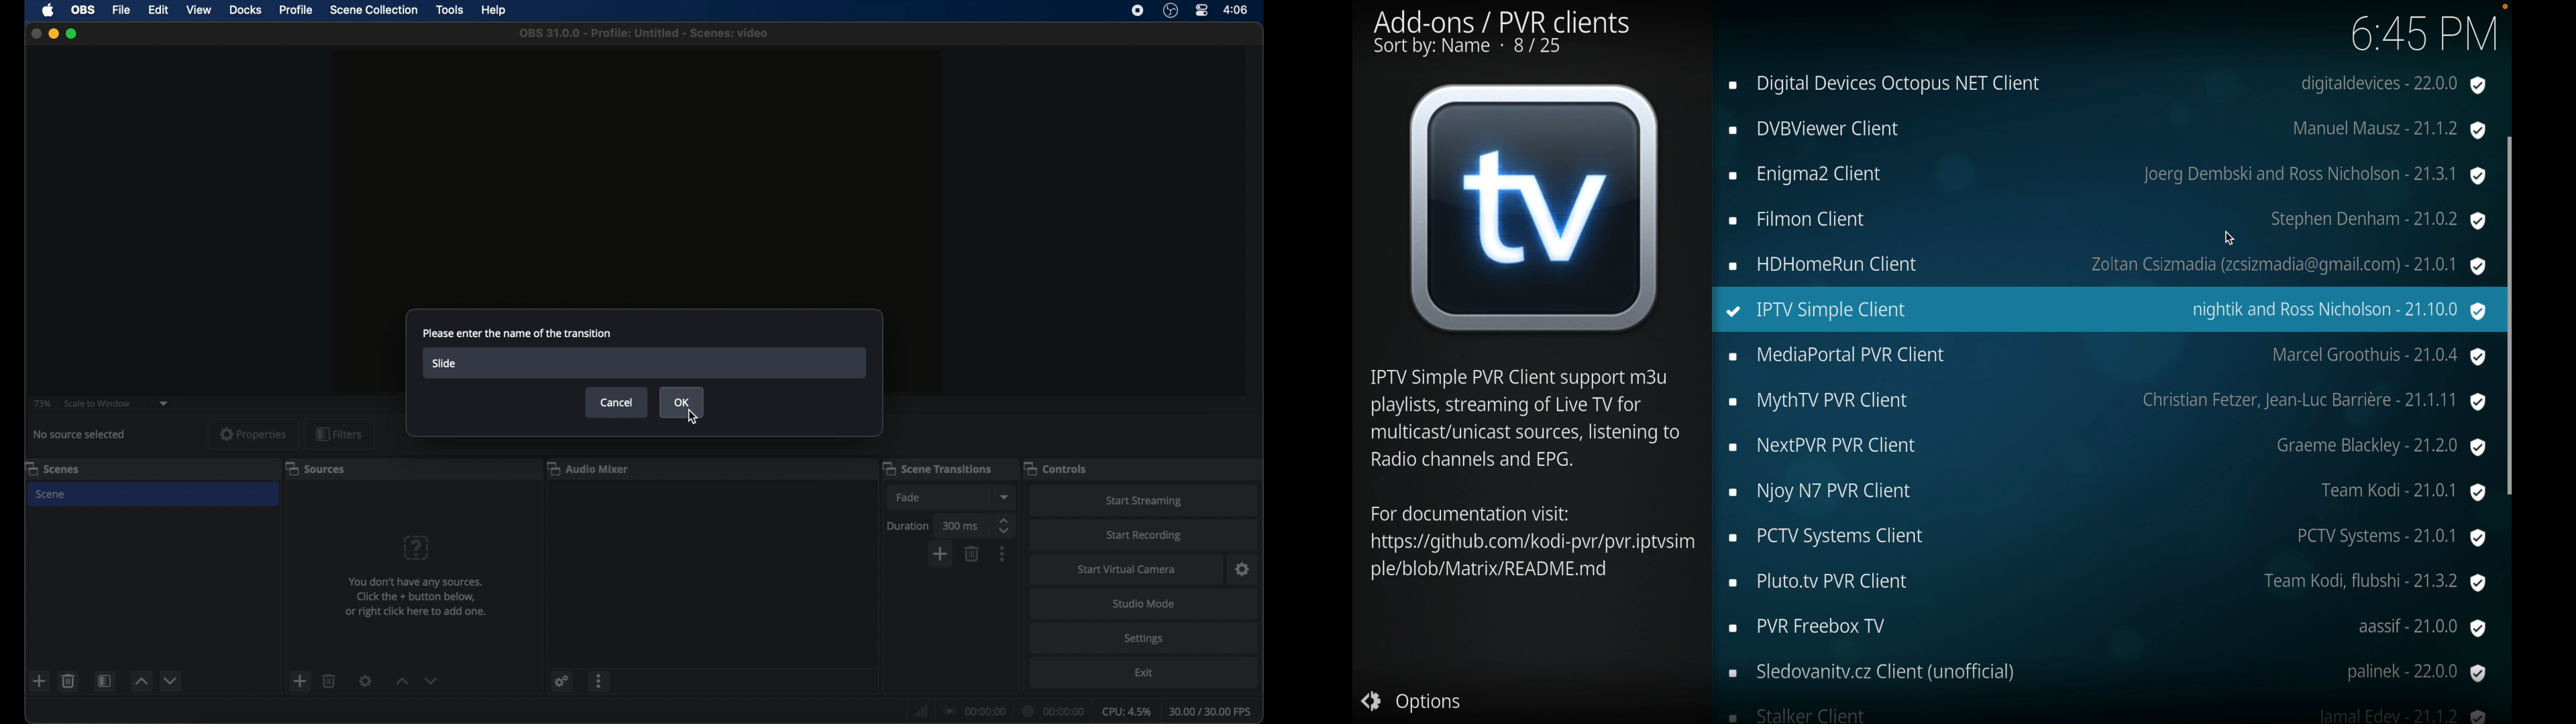 Image resolution: width=2576 pixels, height=728 pixels. What do you see at coordinates (1243, 570) in the screenshot?
I see `settings` at bounding box center [1243, 570].